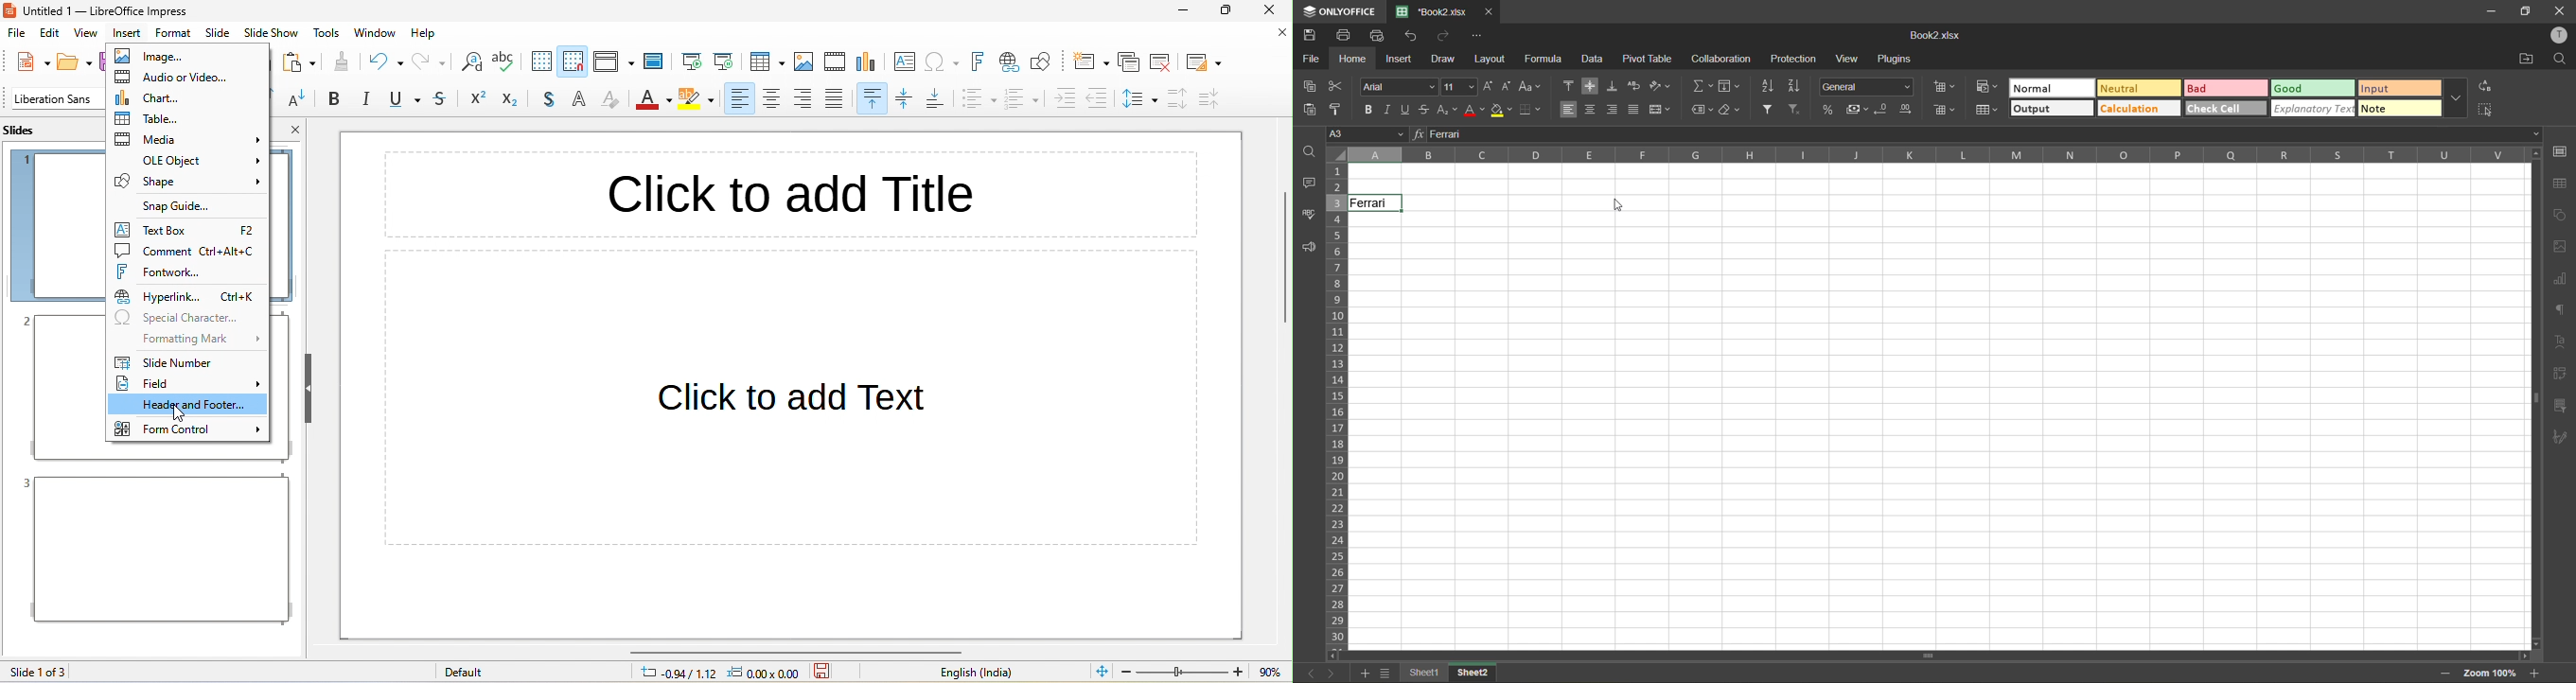 This screenshot has width=2576, height=700. Describe the element at coordinates (334, 99) in the screenshot. I see `bold` at that location.